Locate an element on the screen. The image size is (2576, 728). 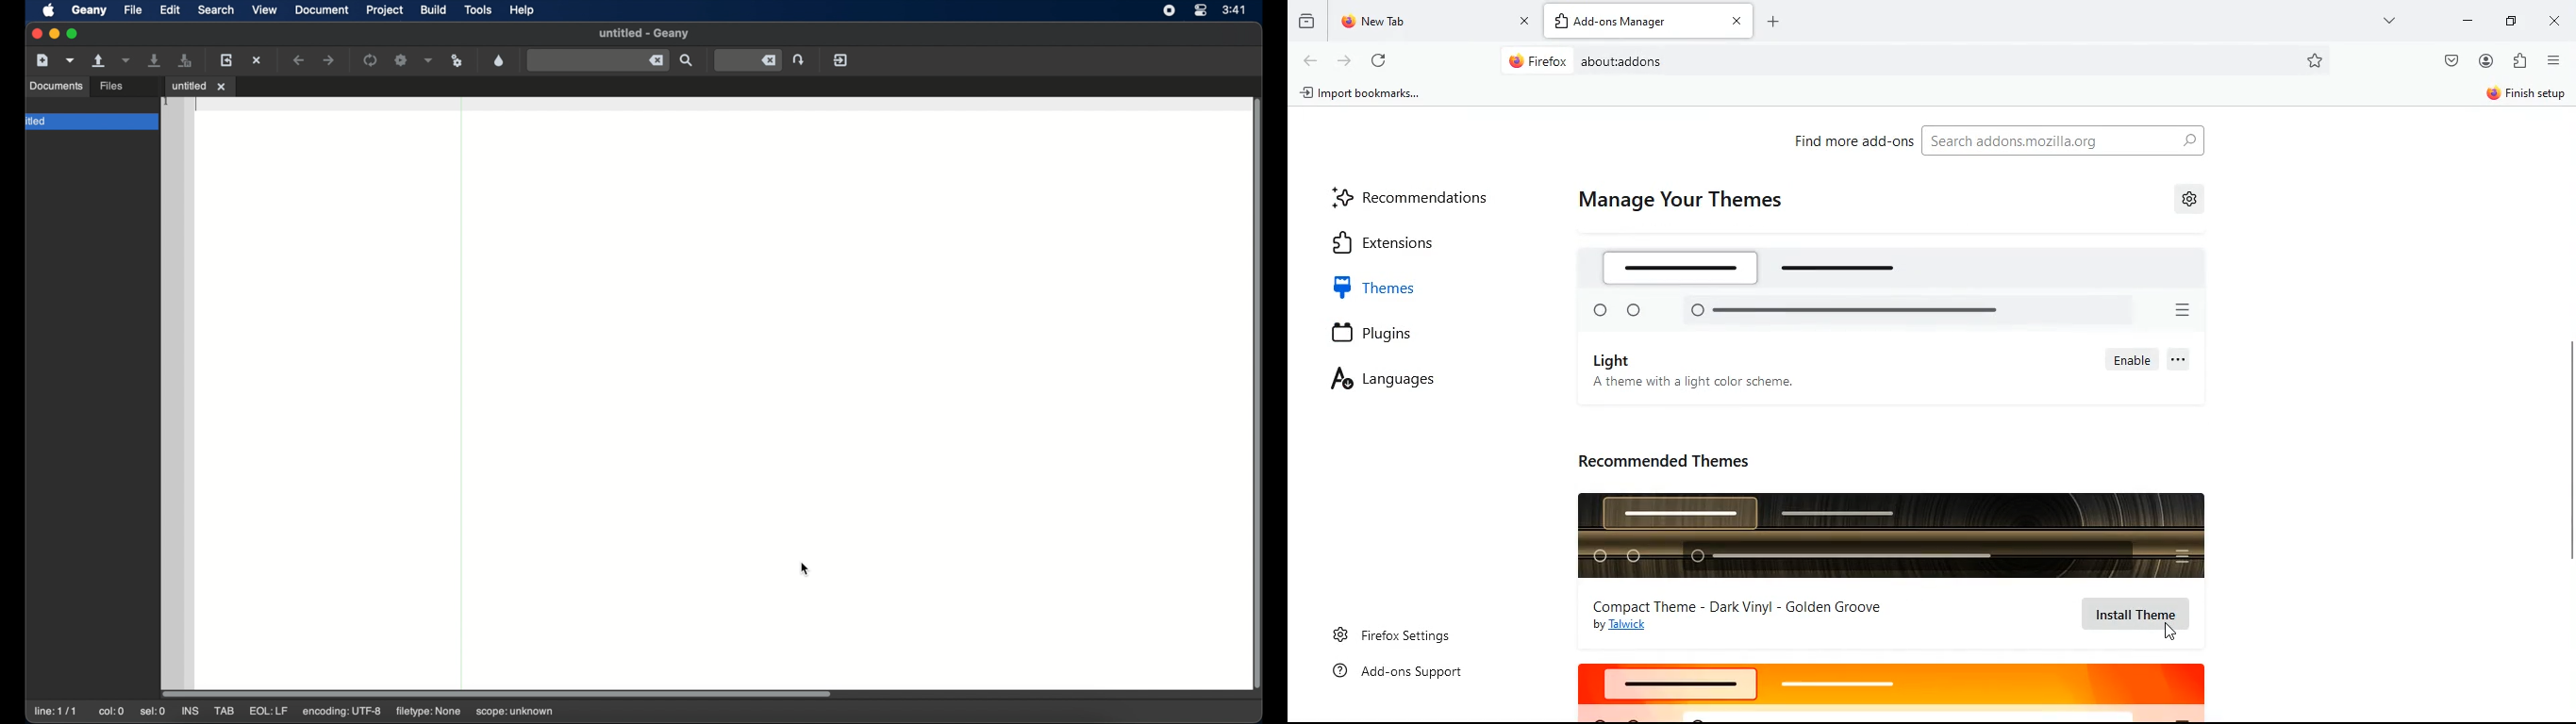
settings is located at coordinates (2190, 203).